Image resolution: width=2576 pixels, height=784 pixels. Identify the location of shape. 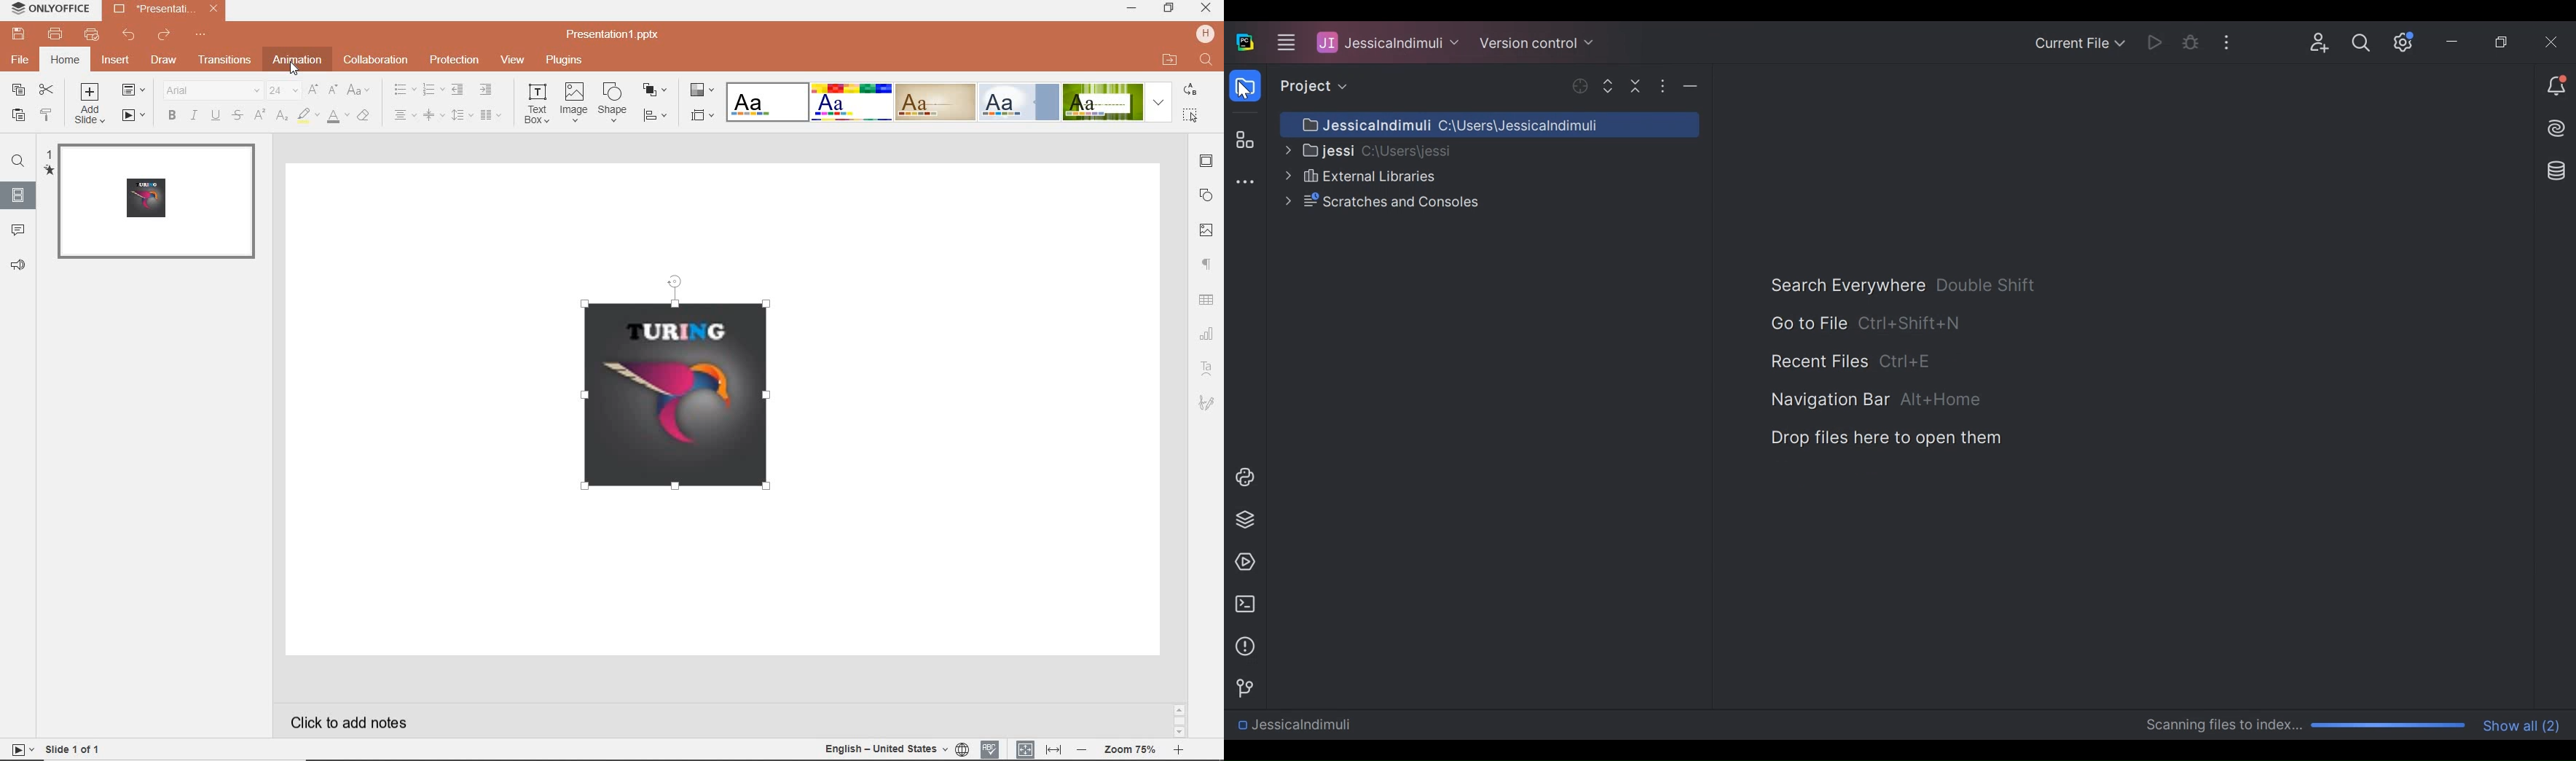
(1206, 195).